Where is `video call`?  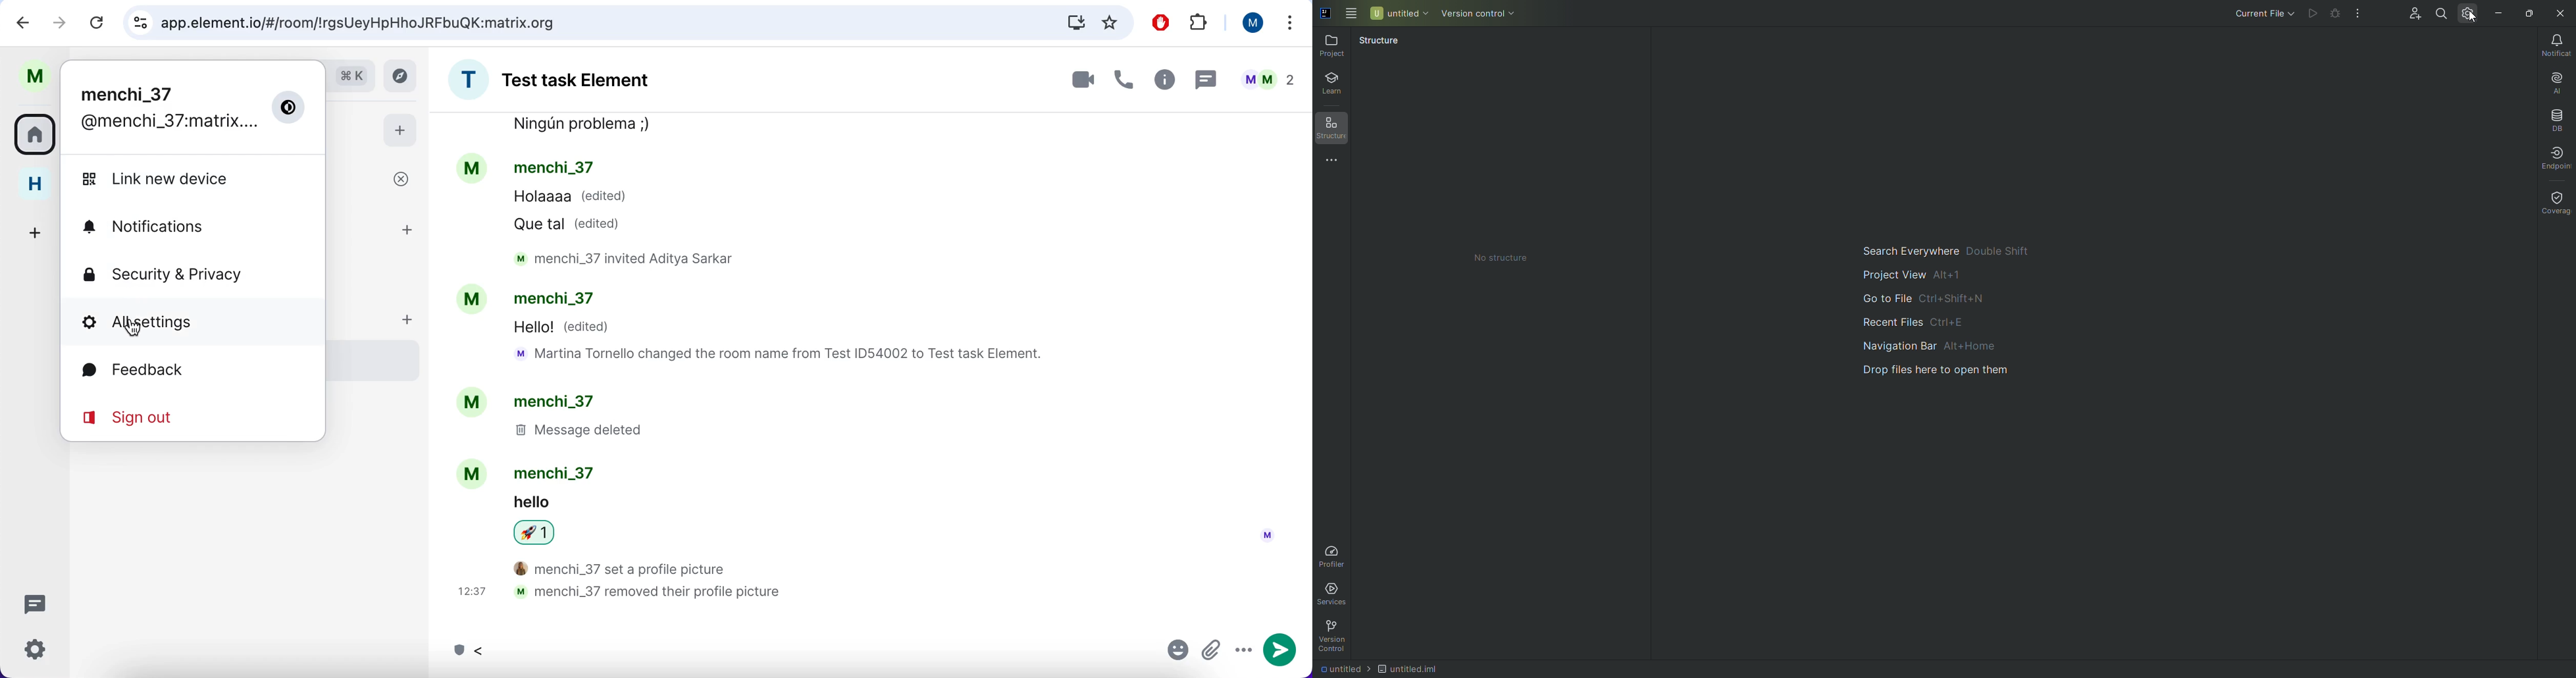 video call is located at coordinates (1075, 79).